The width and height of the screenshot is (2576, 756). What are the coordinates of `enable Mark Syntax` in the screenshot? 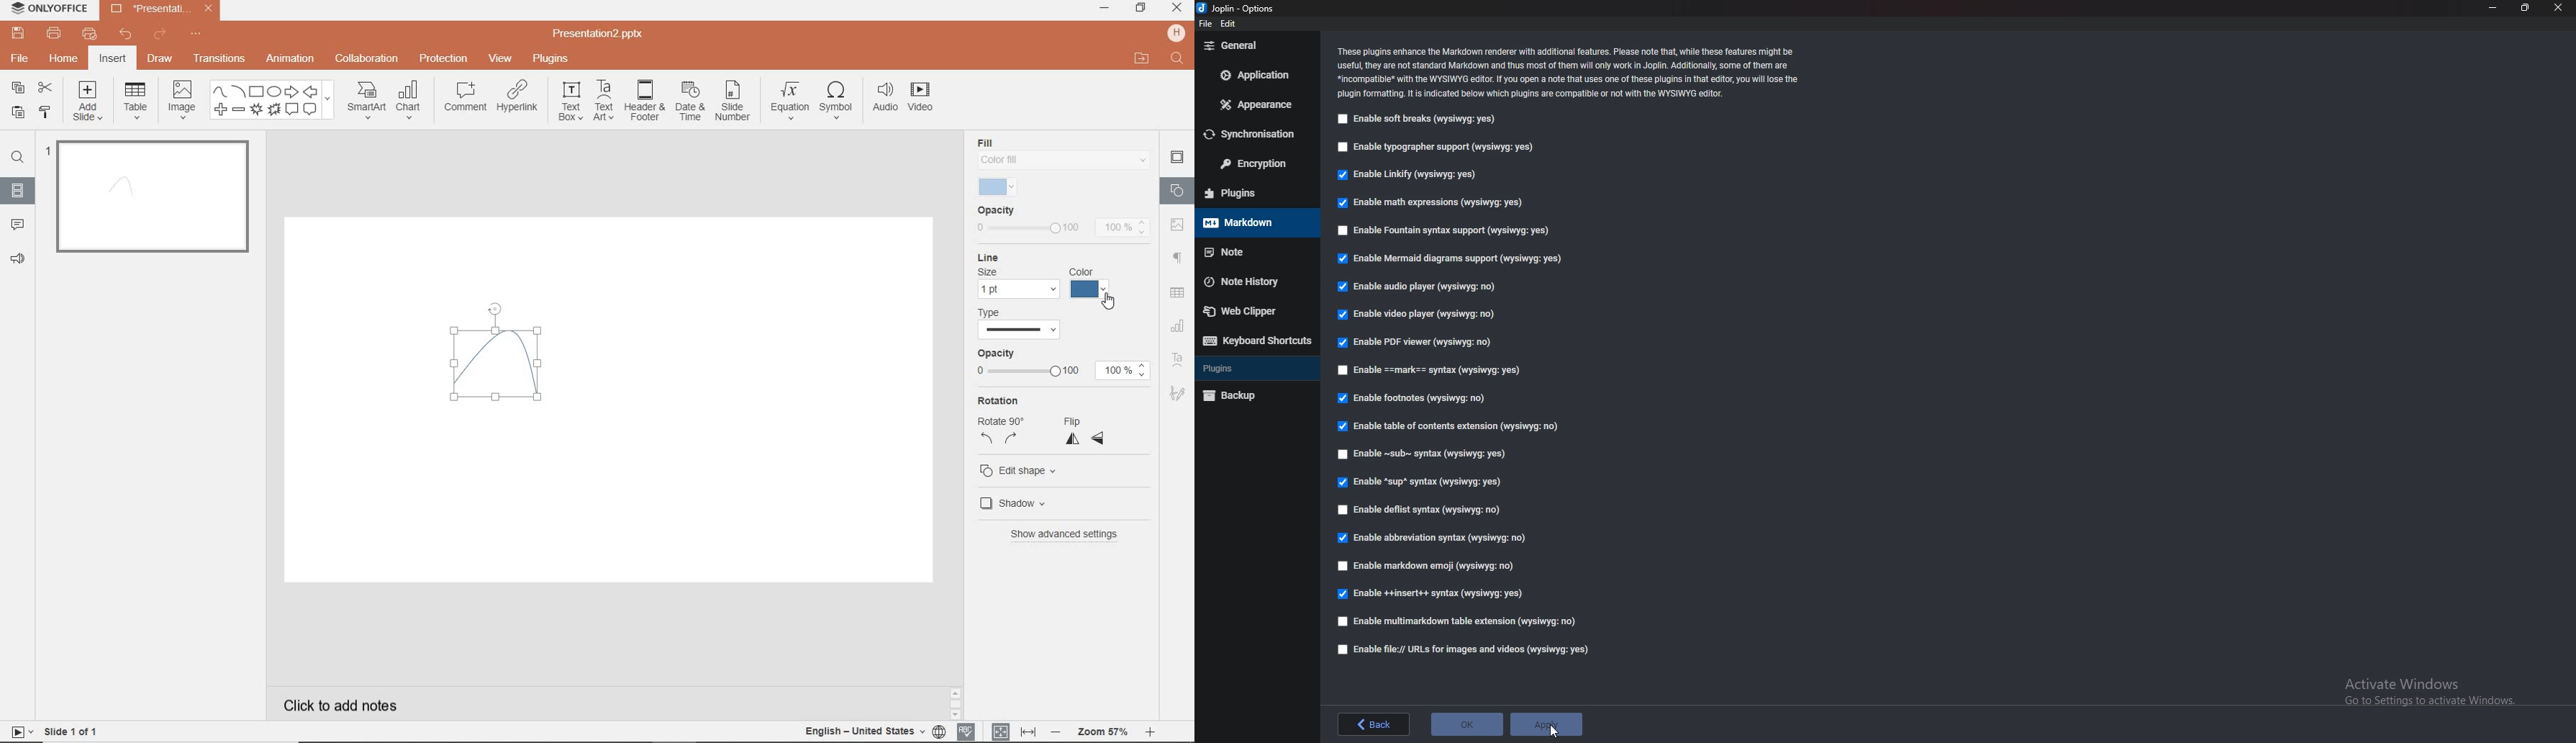 It's located at (1452, 372).